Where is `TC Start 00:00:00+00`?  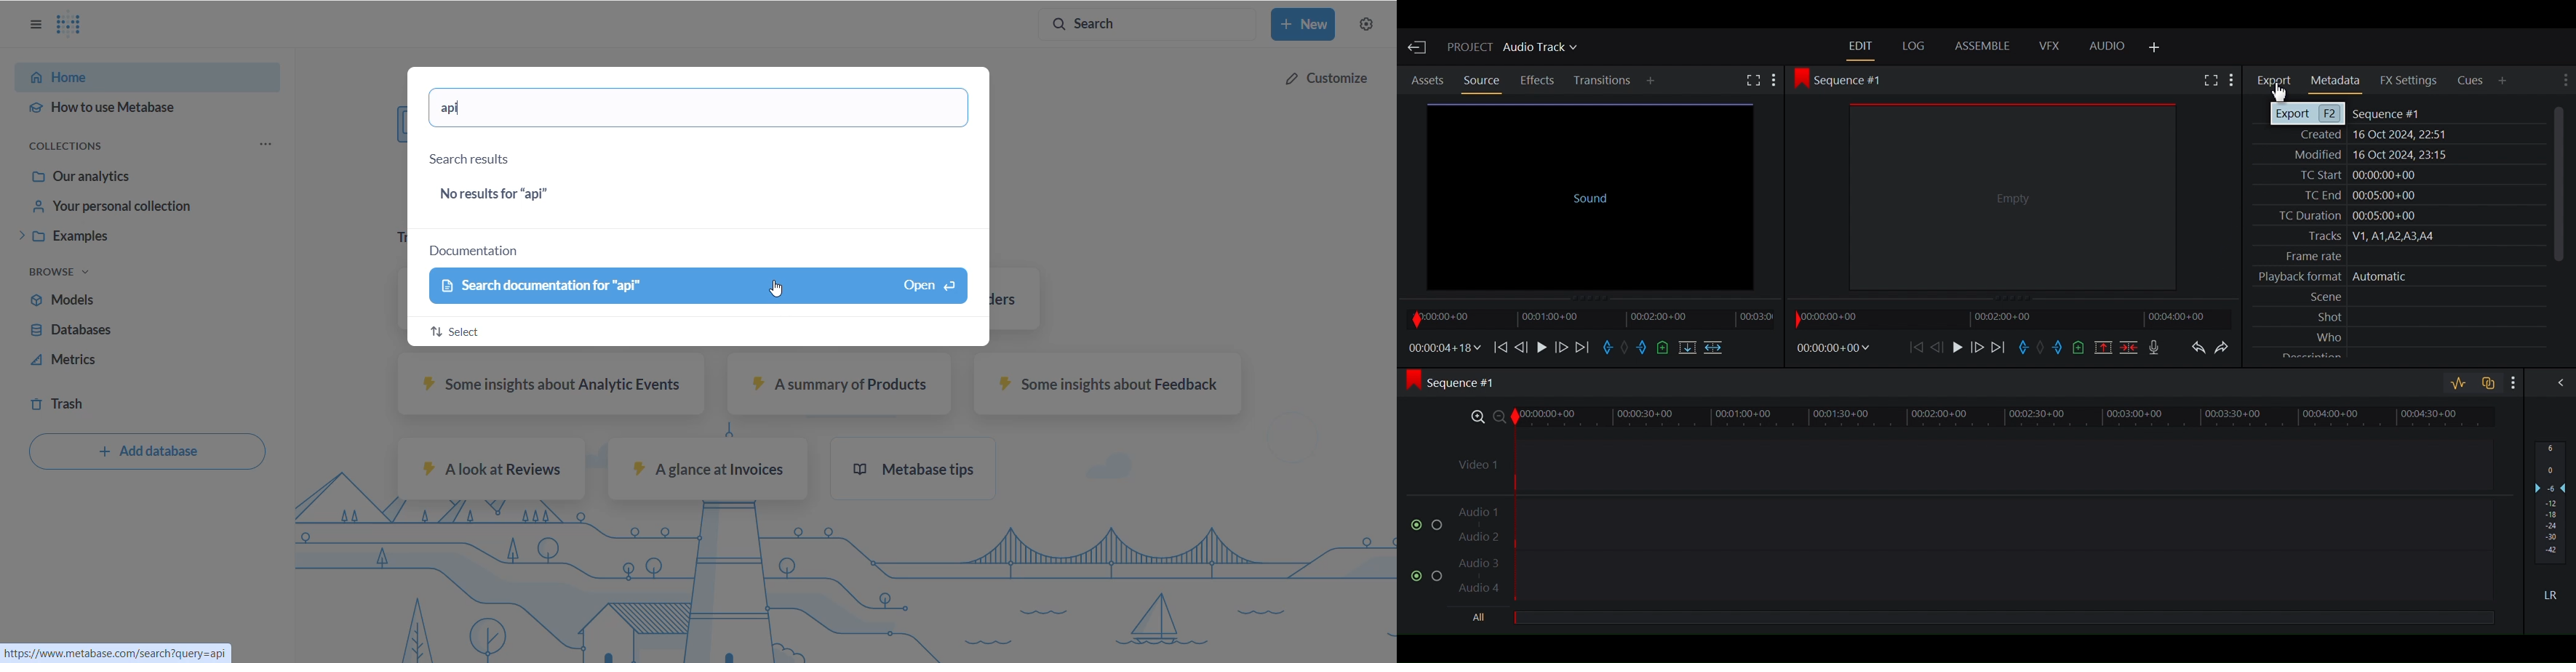
TC Start 00:00:00+00 is located at coordinates (2353, 175).